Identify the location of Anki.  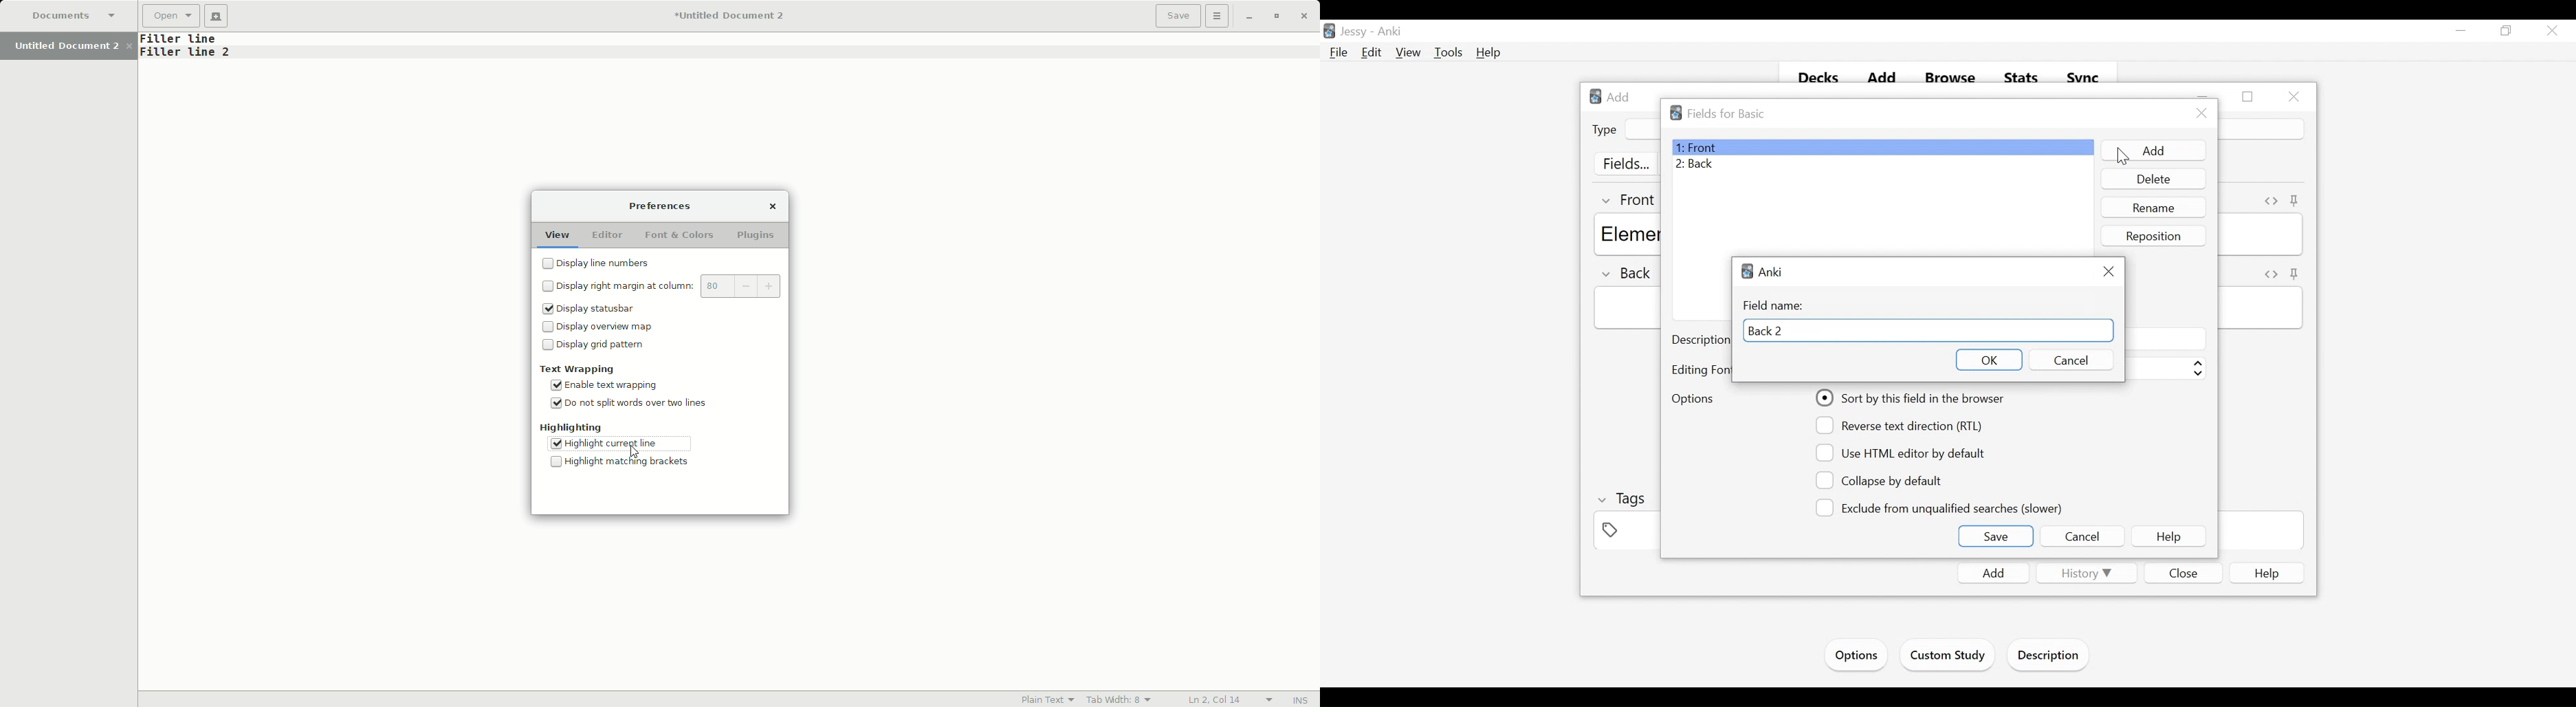
(1390, 32).